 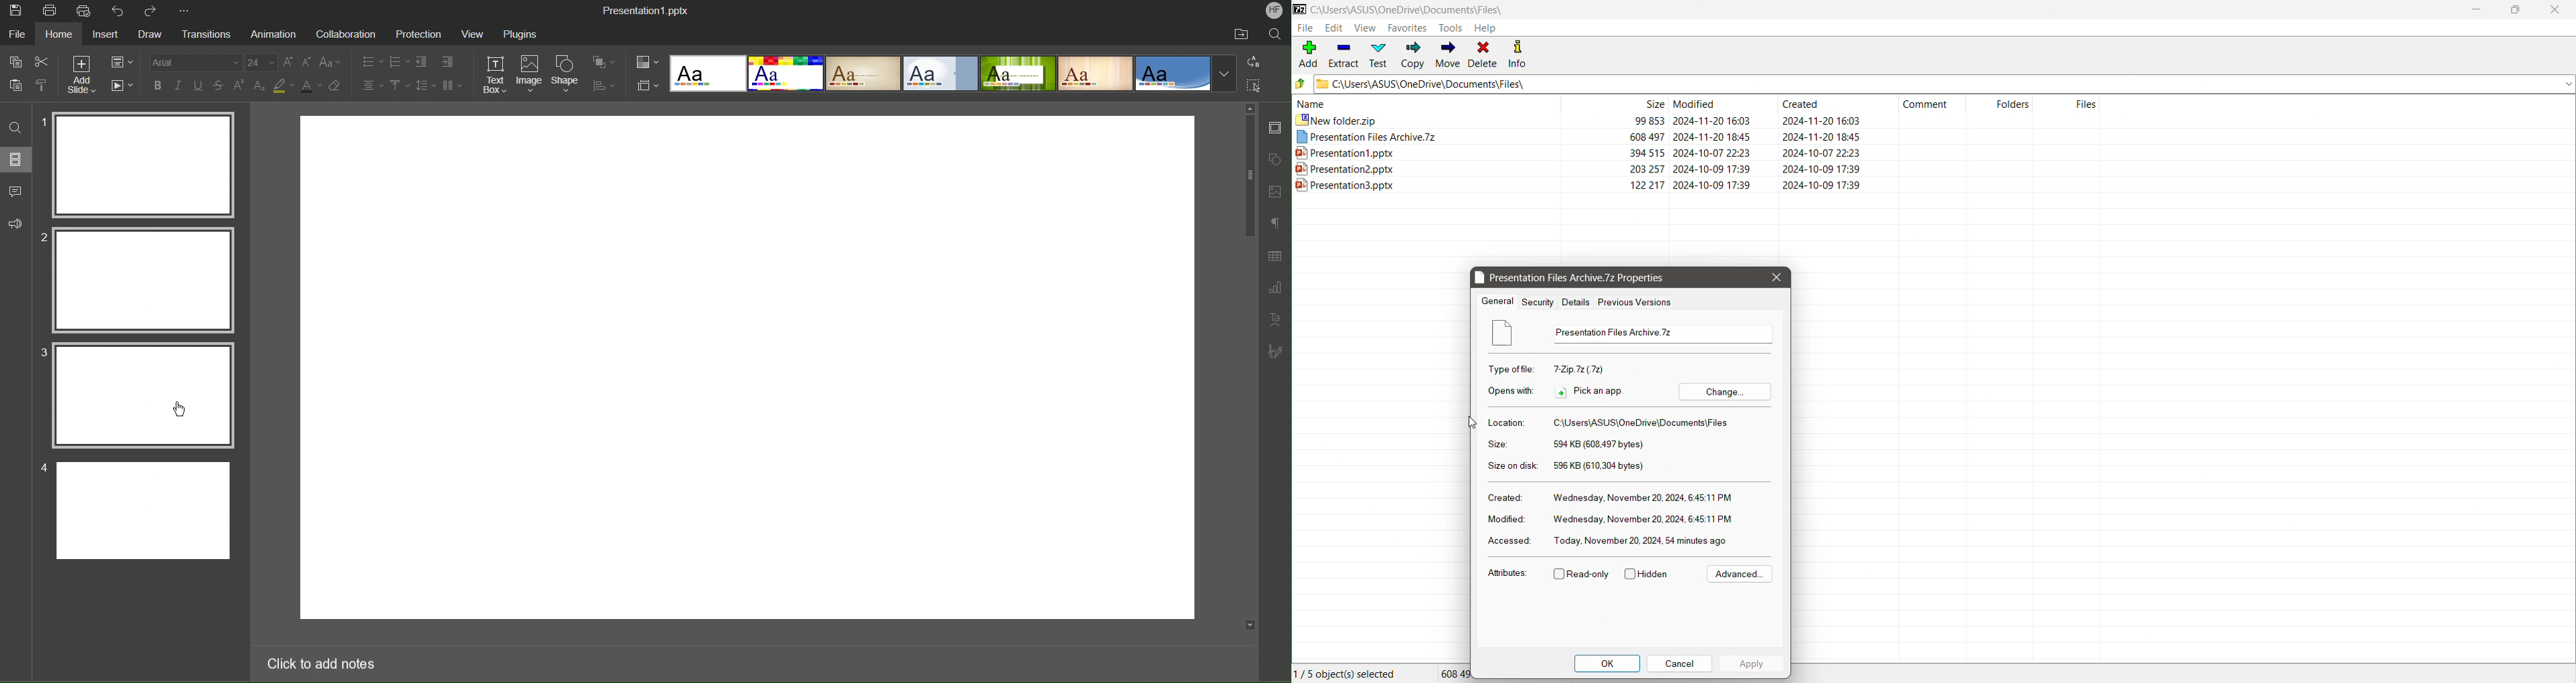 I want to click on Slide Settings, so click(x=646, y=85).